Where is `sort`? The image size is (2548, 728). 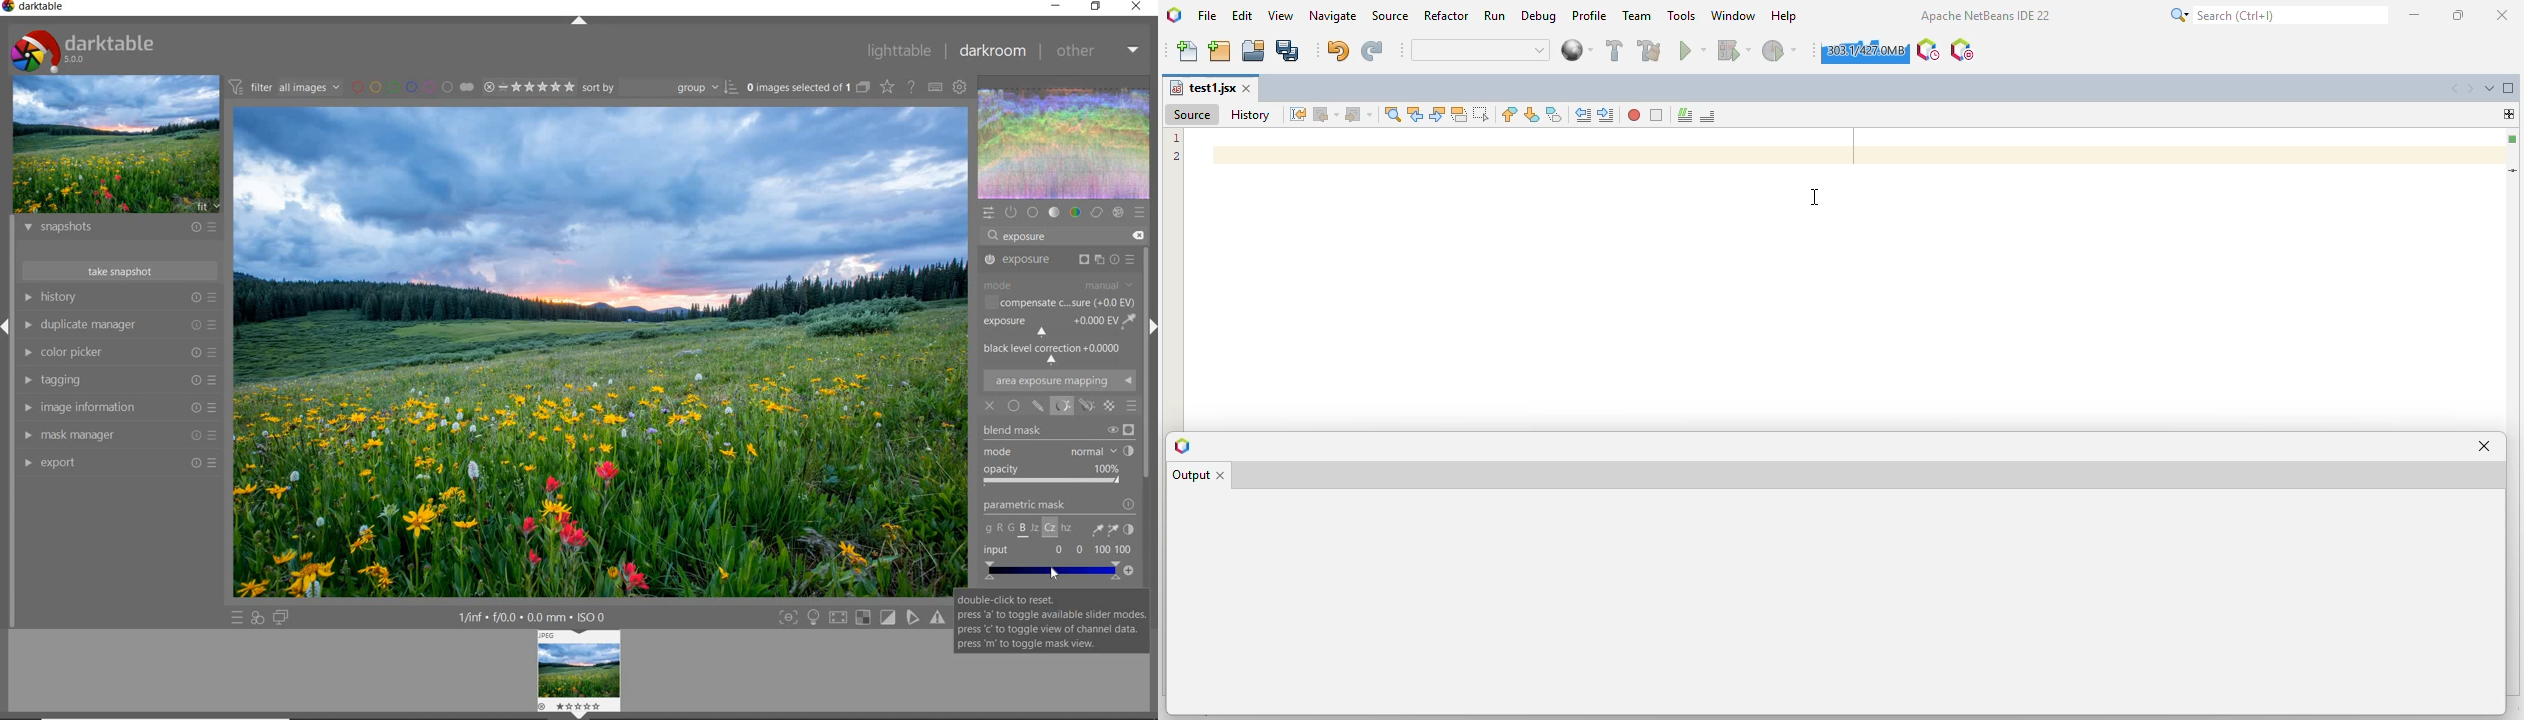
sort is located at coordinates (661, 88).